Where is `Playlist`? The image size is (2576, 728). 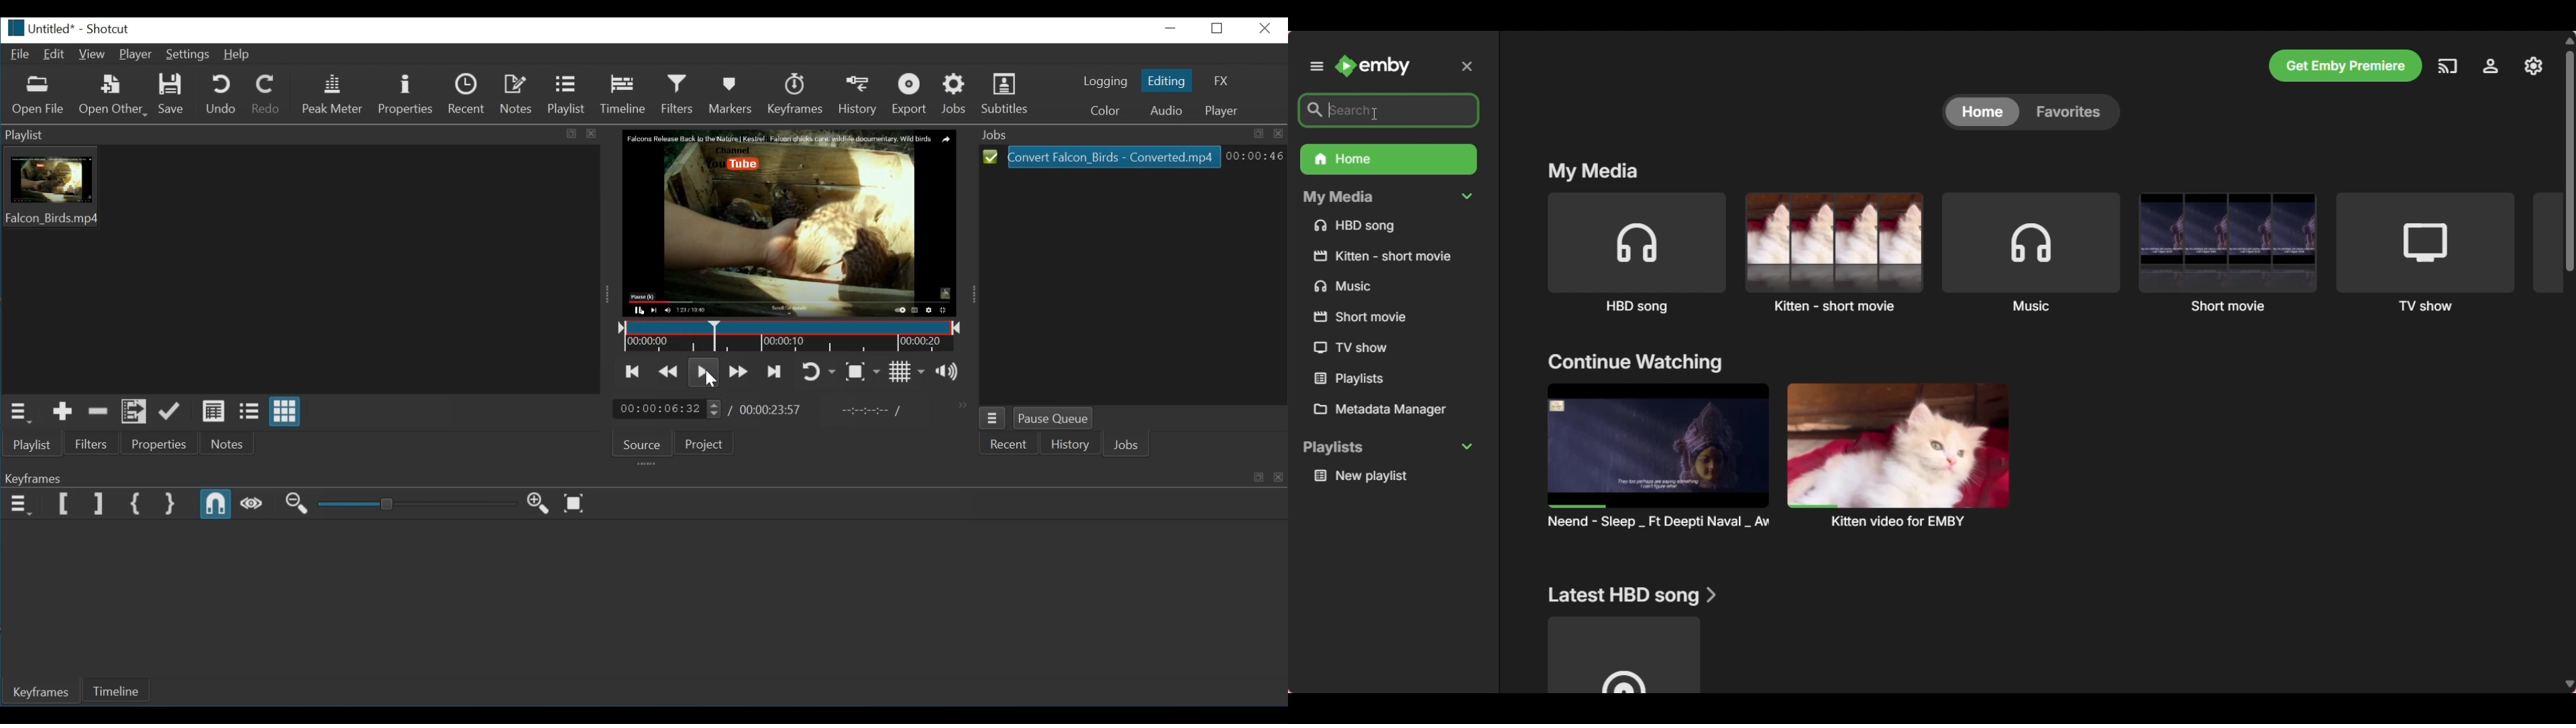 Playlist is located at coordinates (566, 95).